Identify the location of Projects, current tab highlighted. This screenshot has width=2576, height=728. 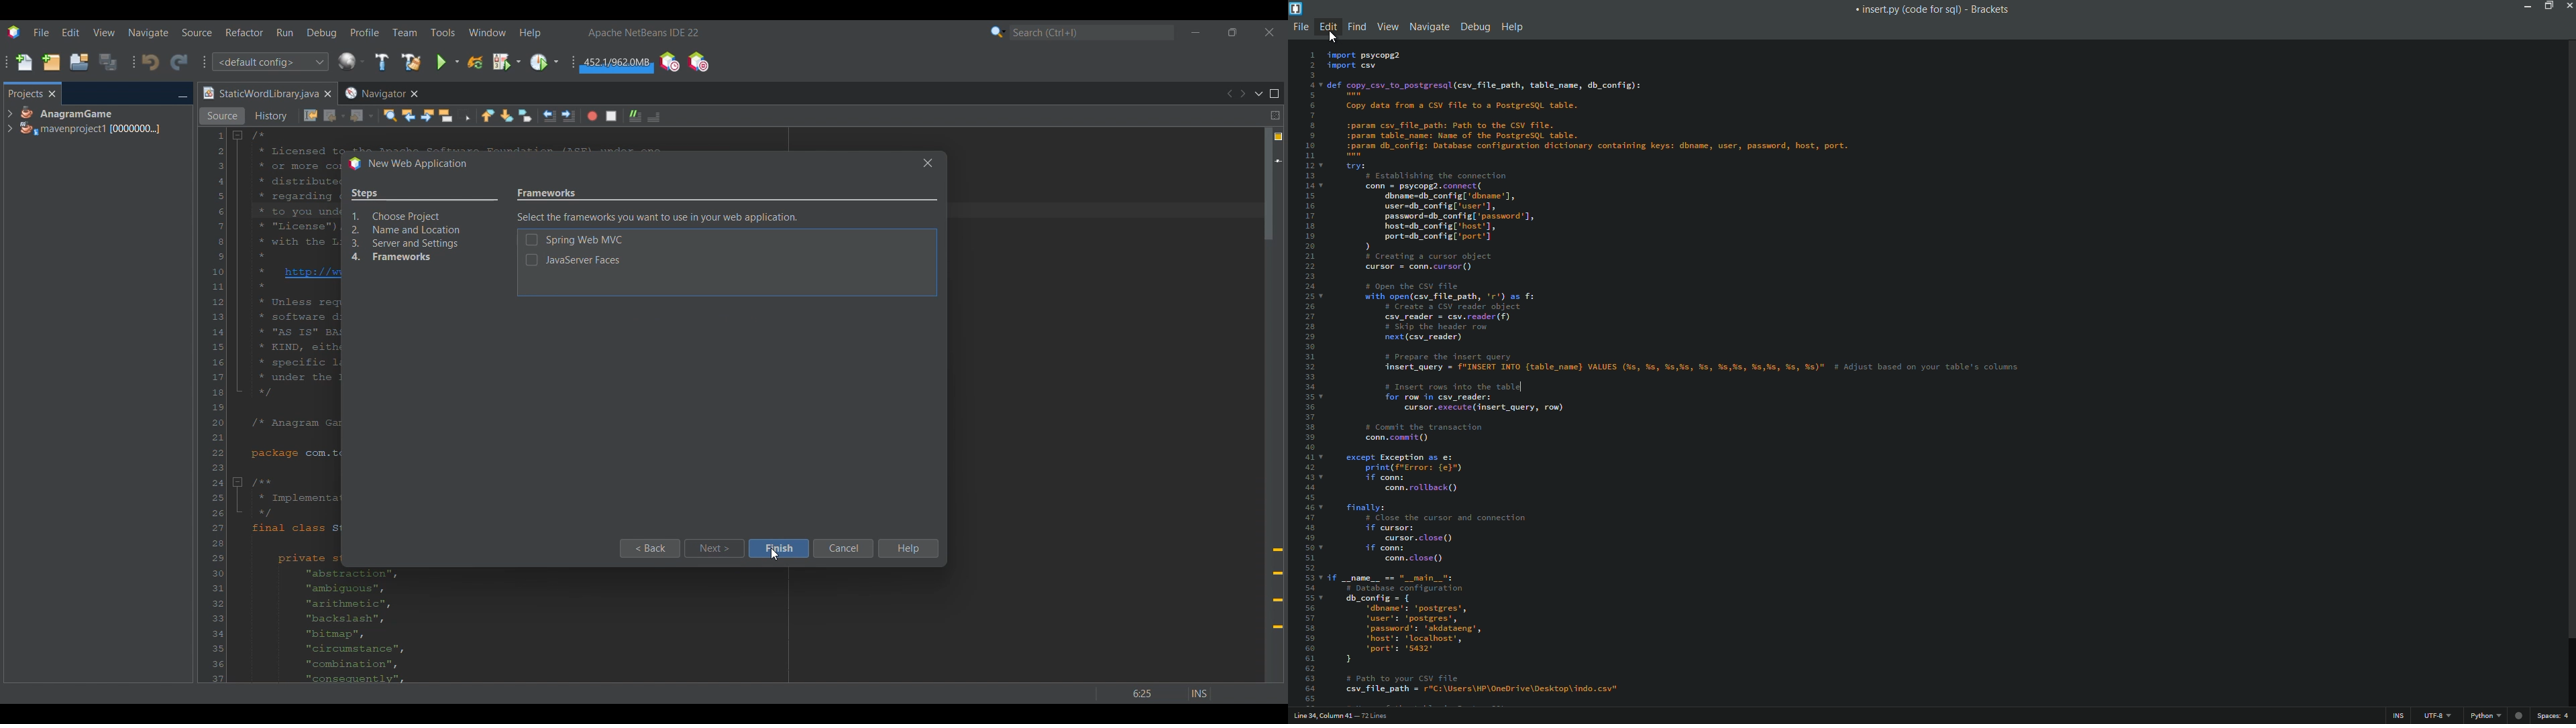
(25, 93).